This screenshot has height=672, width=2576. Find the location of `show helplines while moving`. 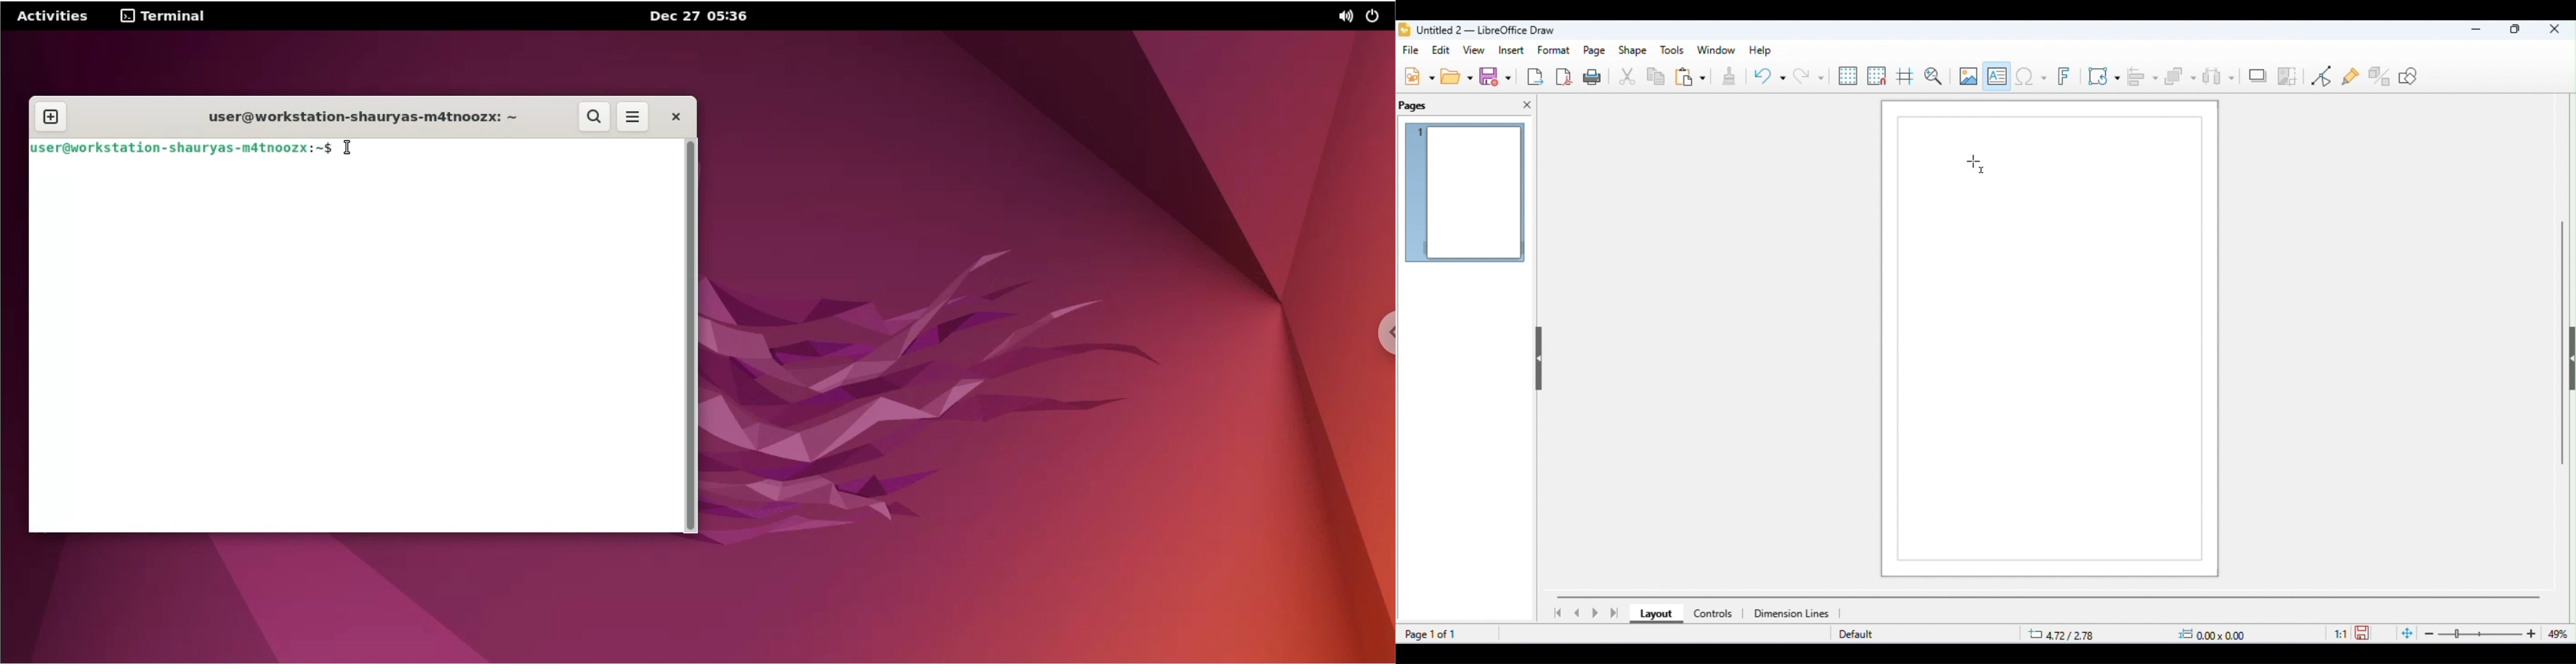

show helplines while moving is located at coordinates (1905, 78).